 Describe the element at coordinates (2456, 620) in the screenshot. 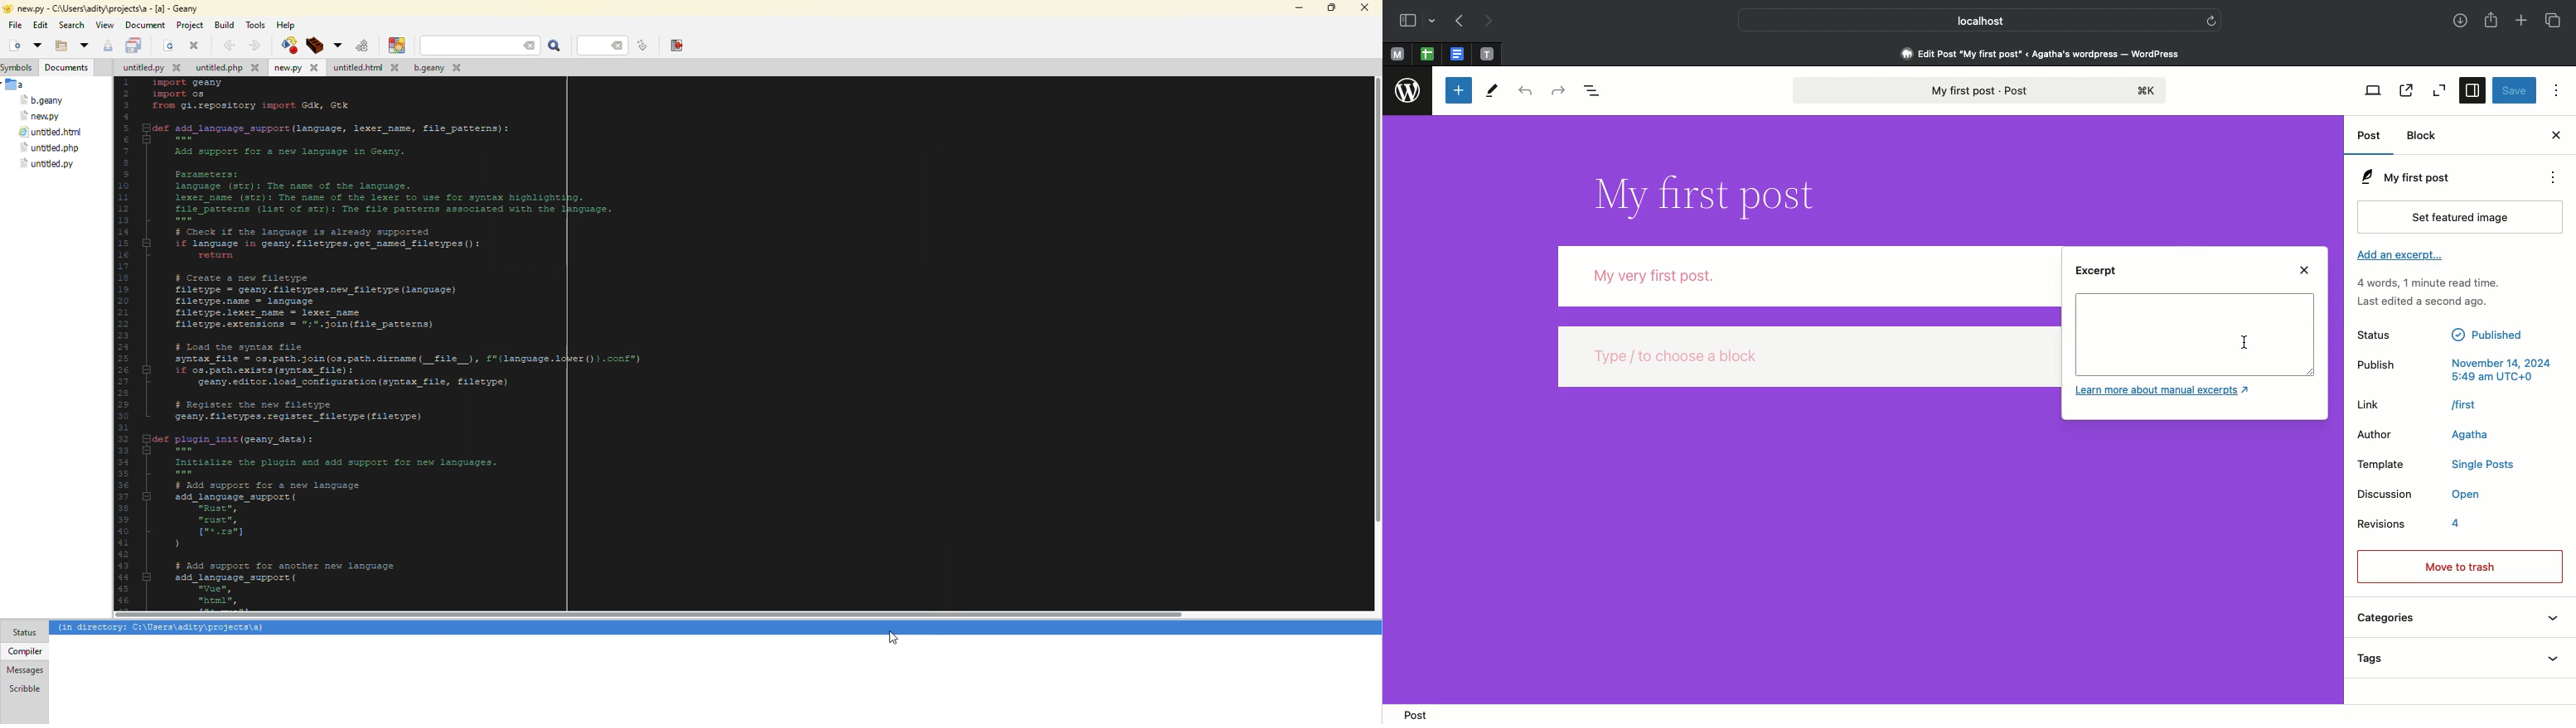

I see `Categories` at that location.